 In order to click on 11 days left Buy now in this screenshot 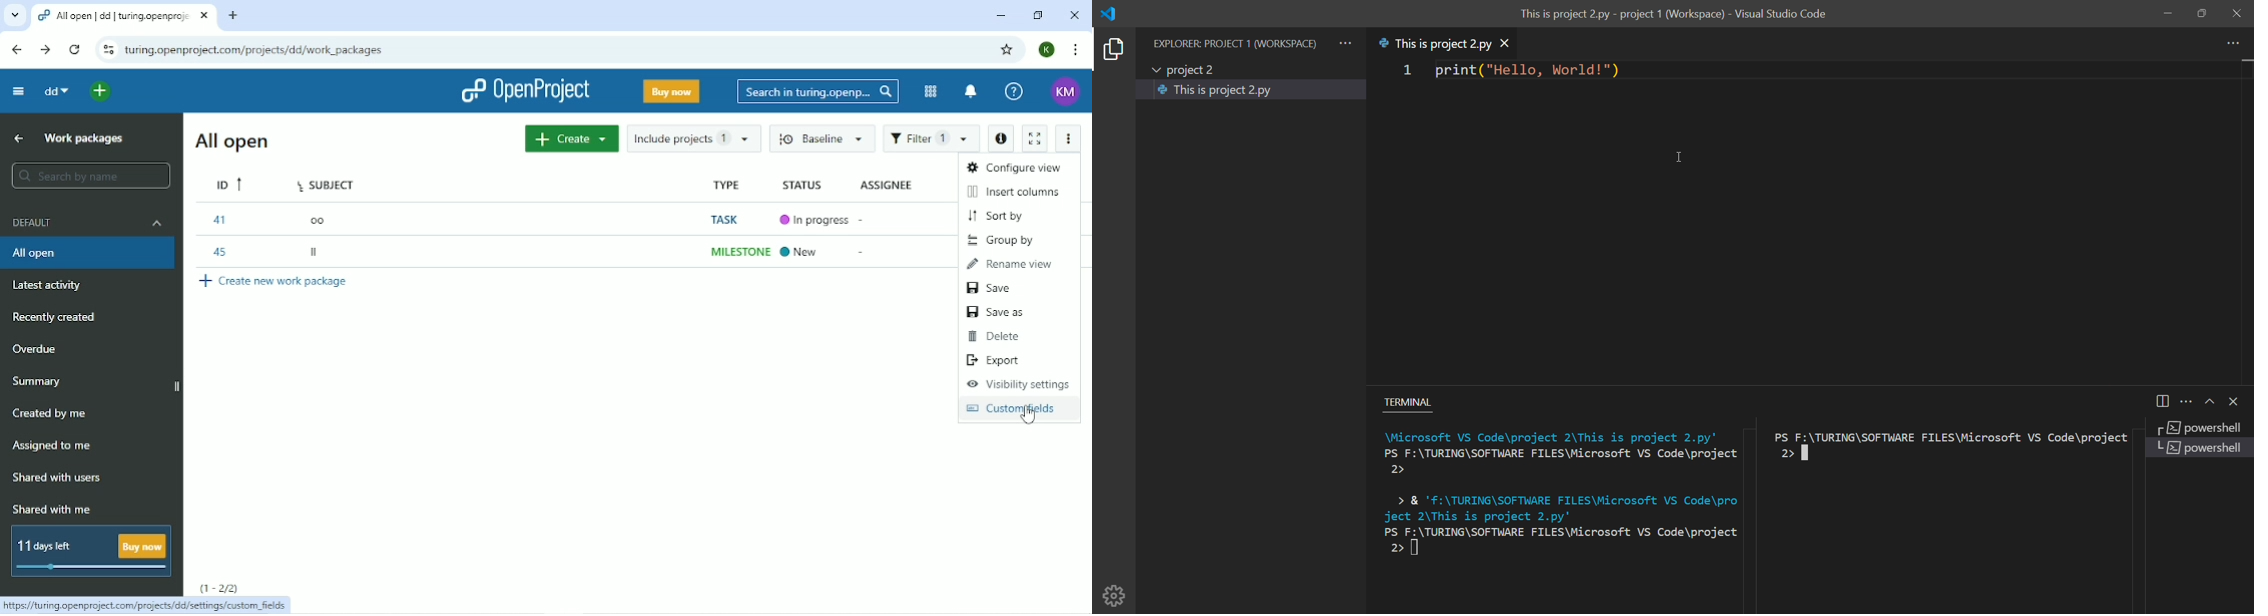, I will do `click(92, 551)`.